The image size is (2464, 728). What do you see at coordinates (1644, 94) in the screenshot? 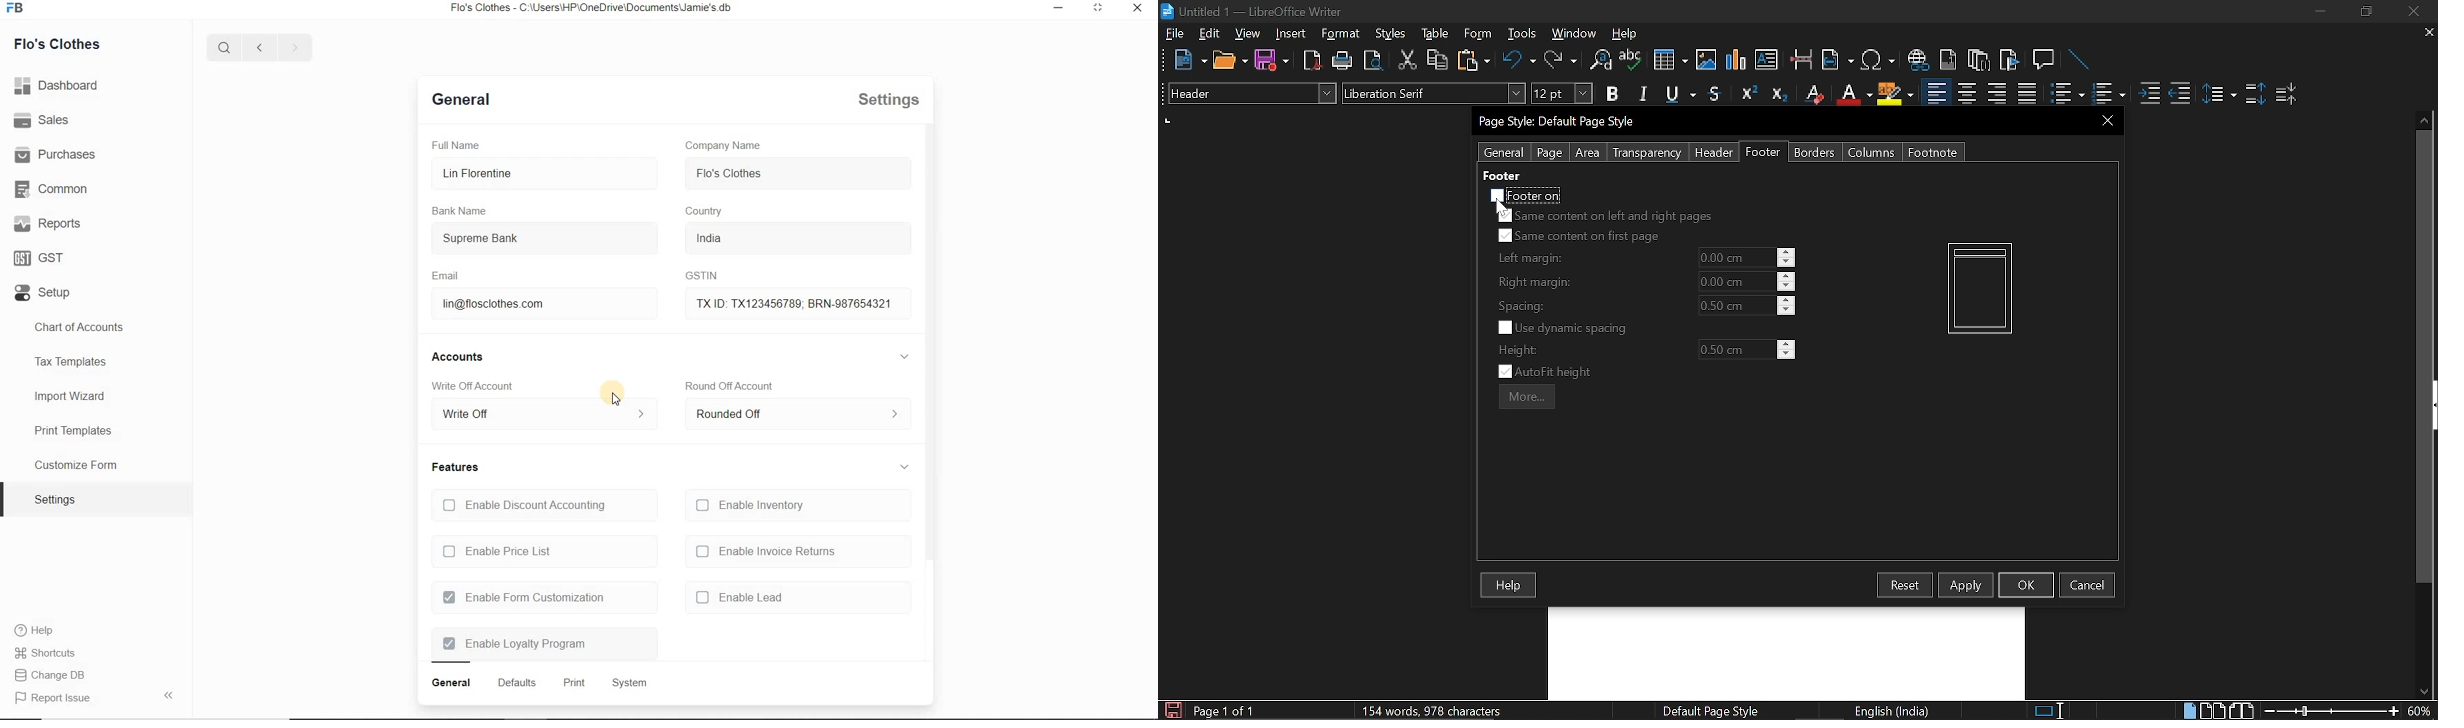
I see `Italic` at bounding box center [1644, 94].